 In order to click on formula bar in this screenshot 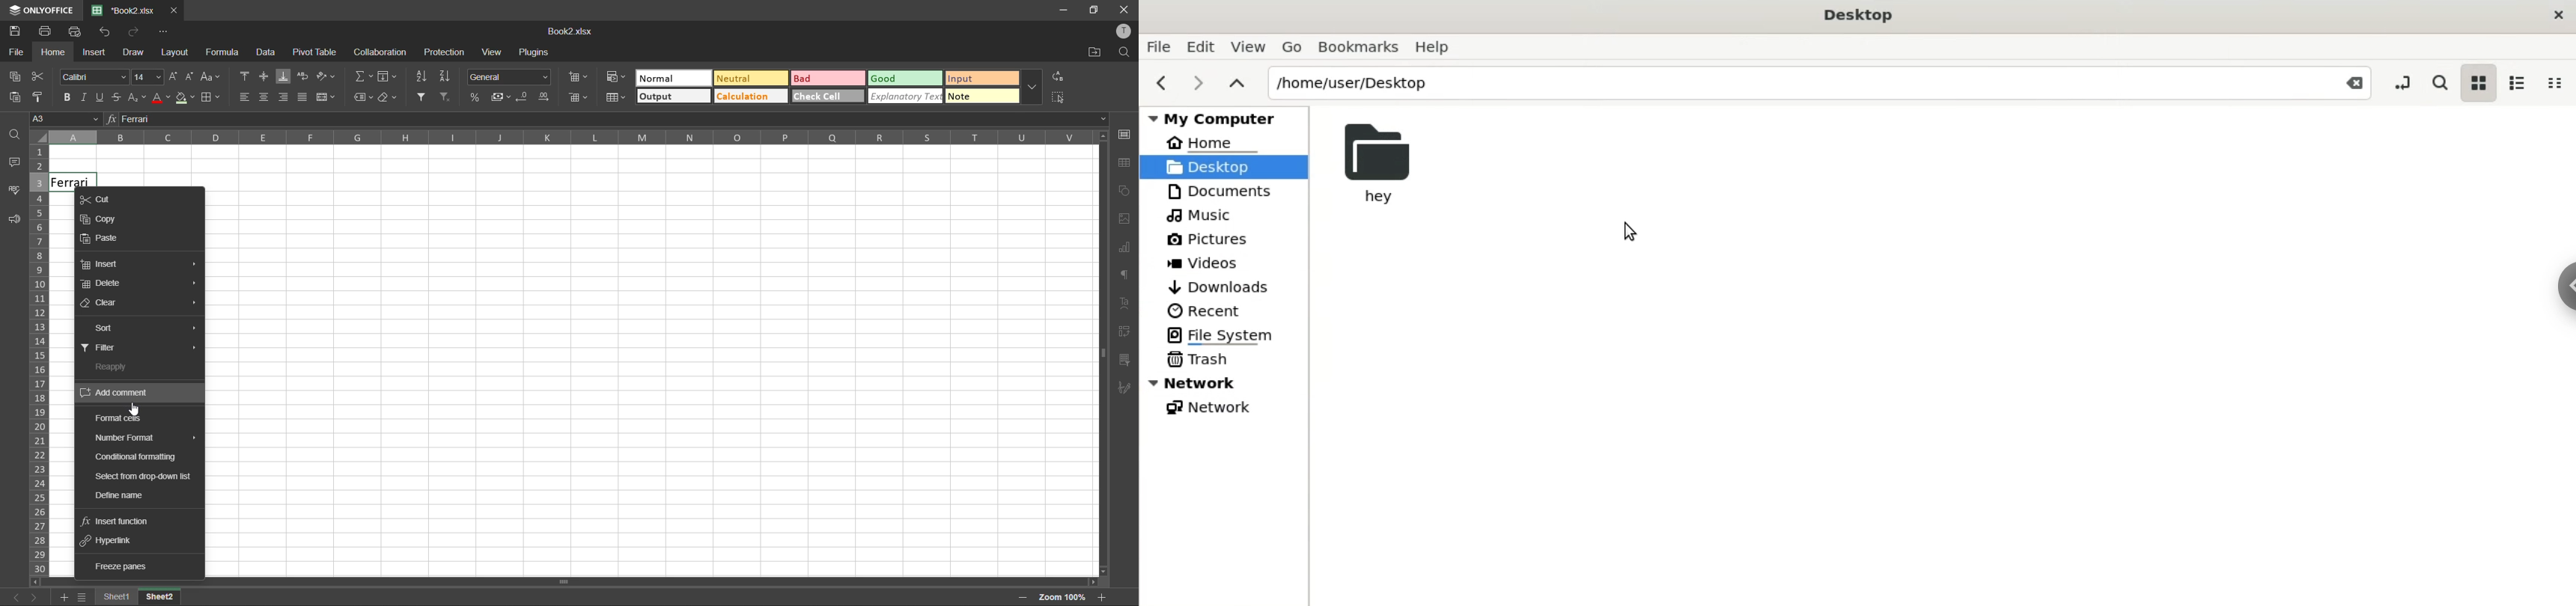, I will do `click(606, 119)`.